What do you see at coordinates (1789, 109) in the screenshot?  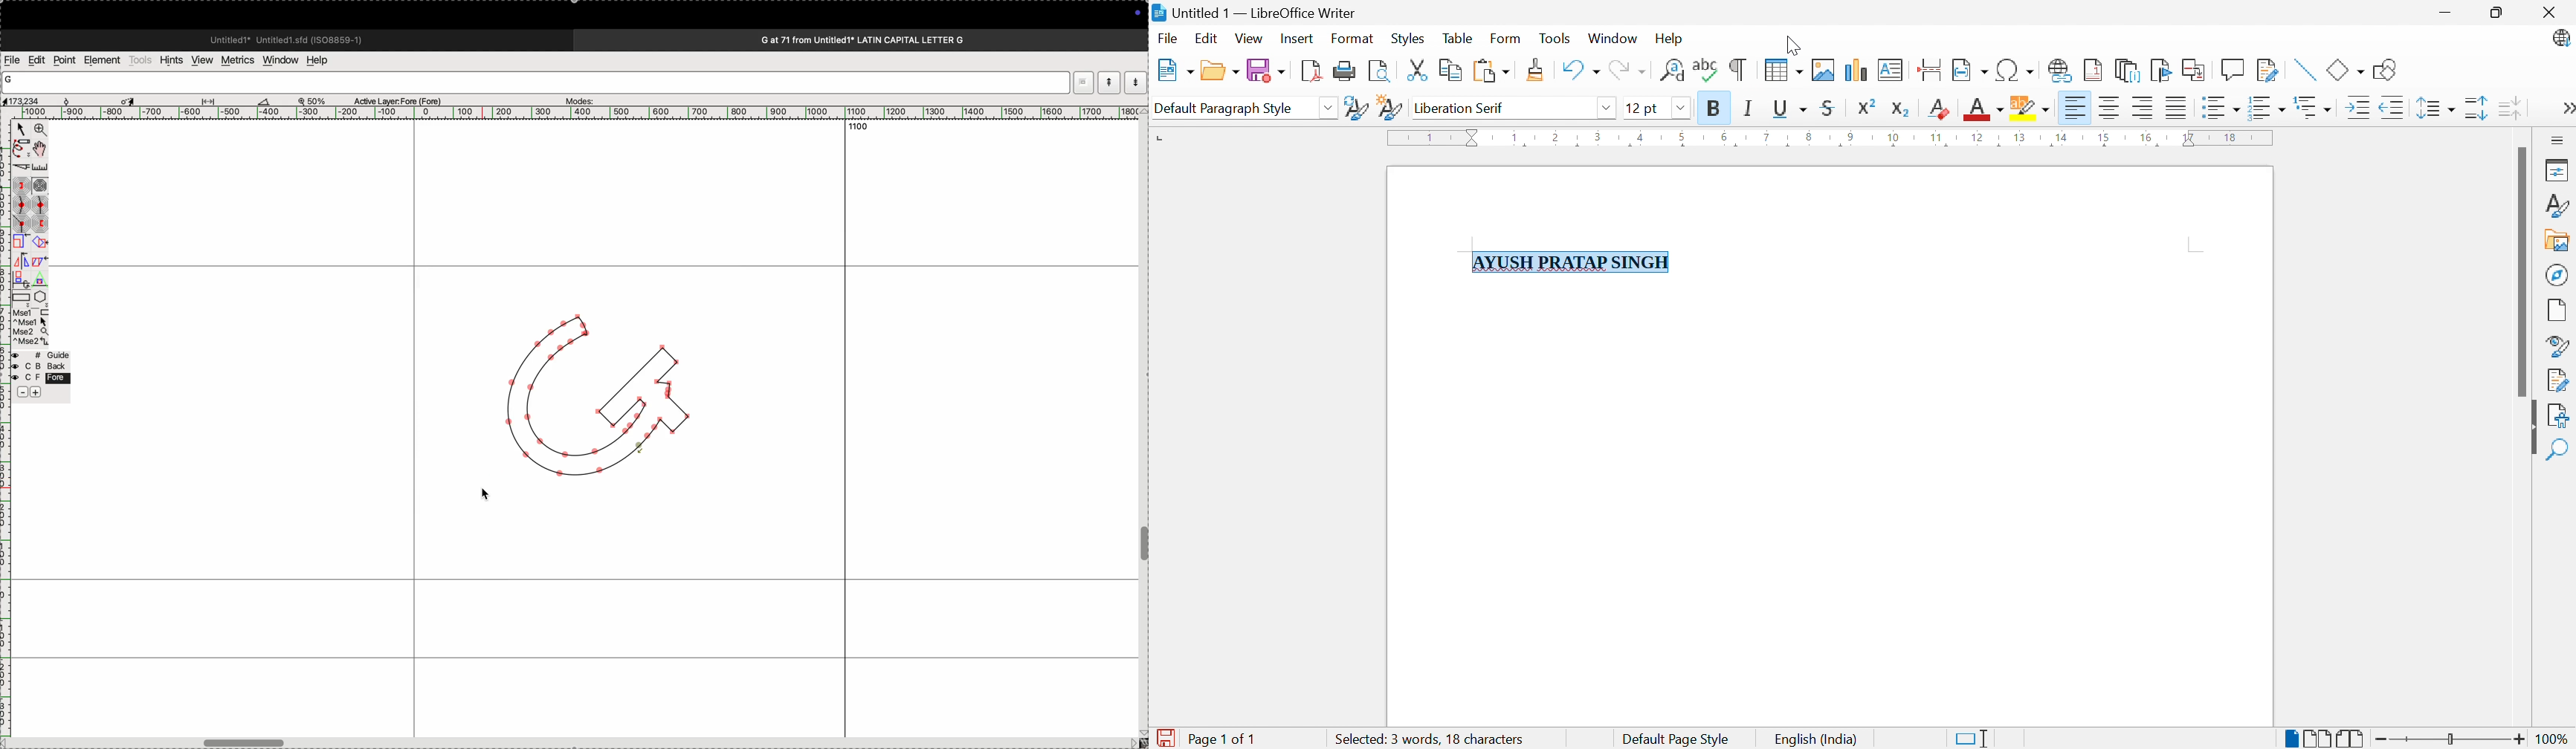 I see `Underline` at bounding box center [1789, 109].